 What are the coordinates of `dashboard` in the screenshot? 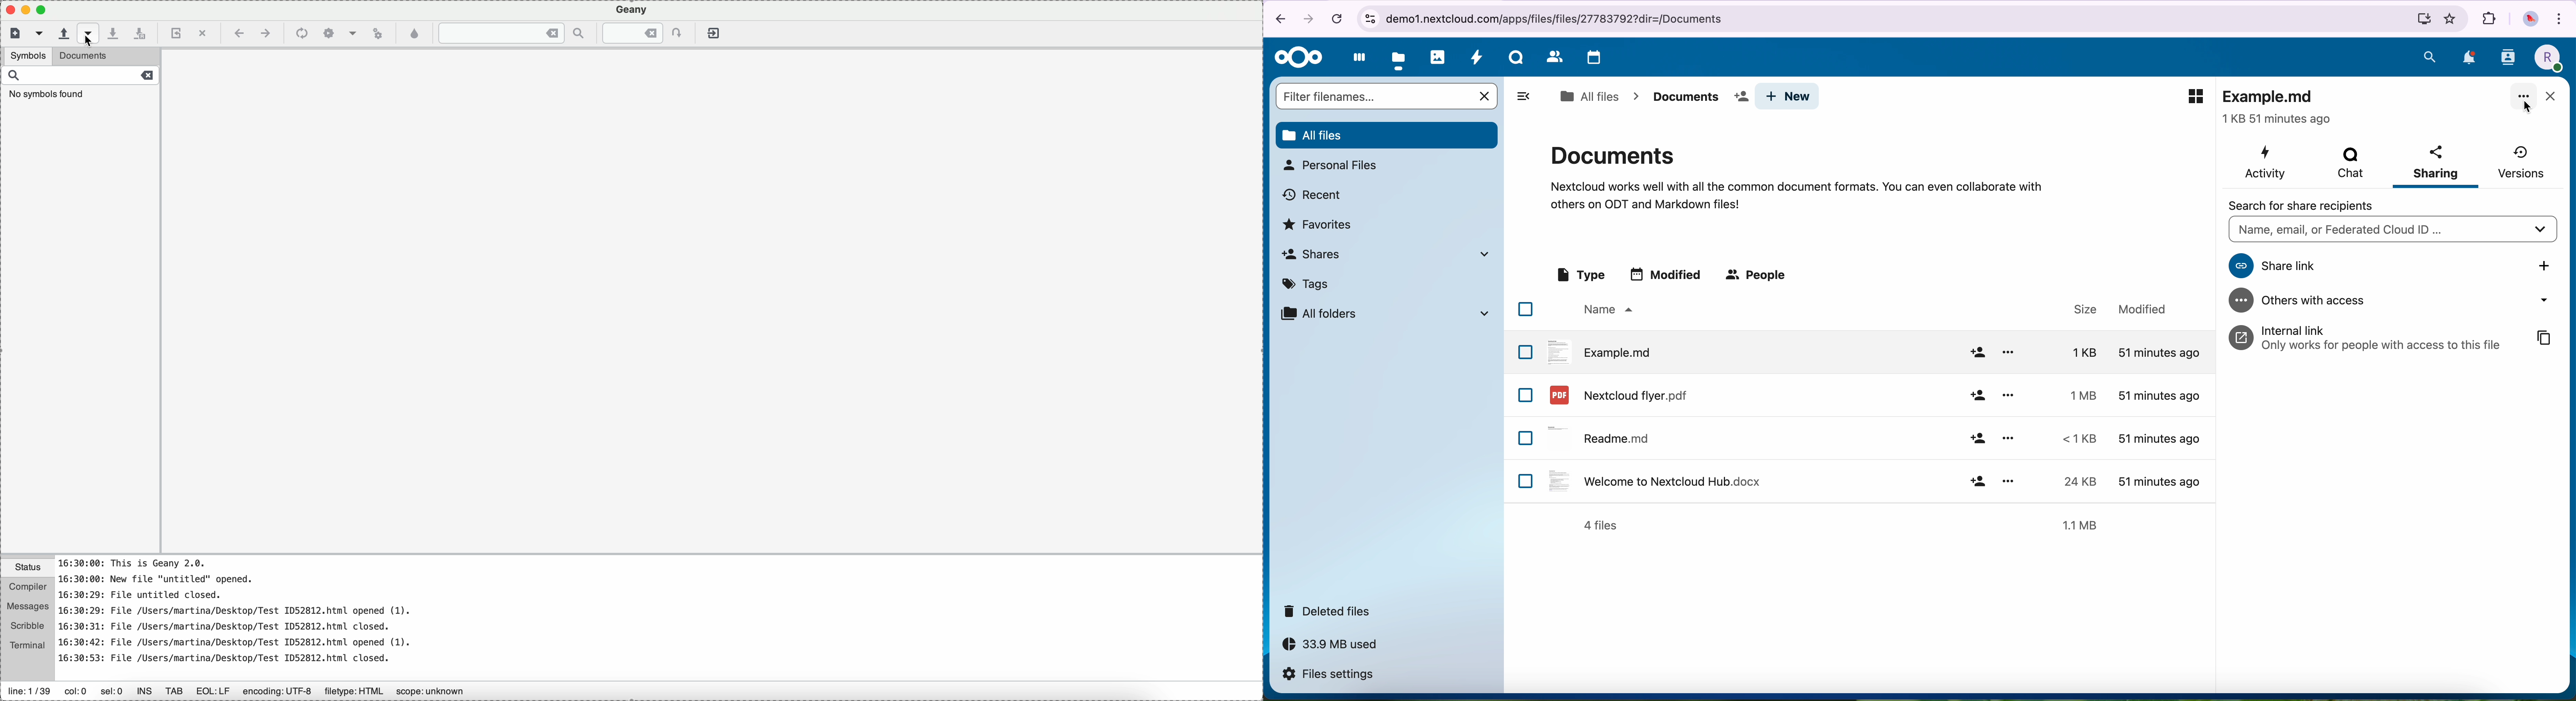 It's located at (1356, 60).